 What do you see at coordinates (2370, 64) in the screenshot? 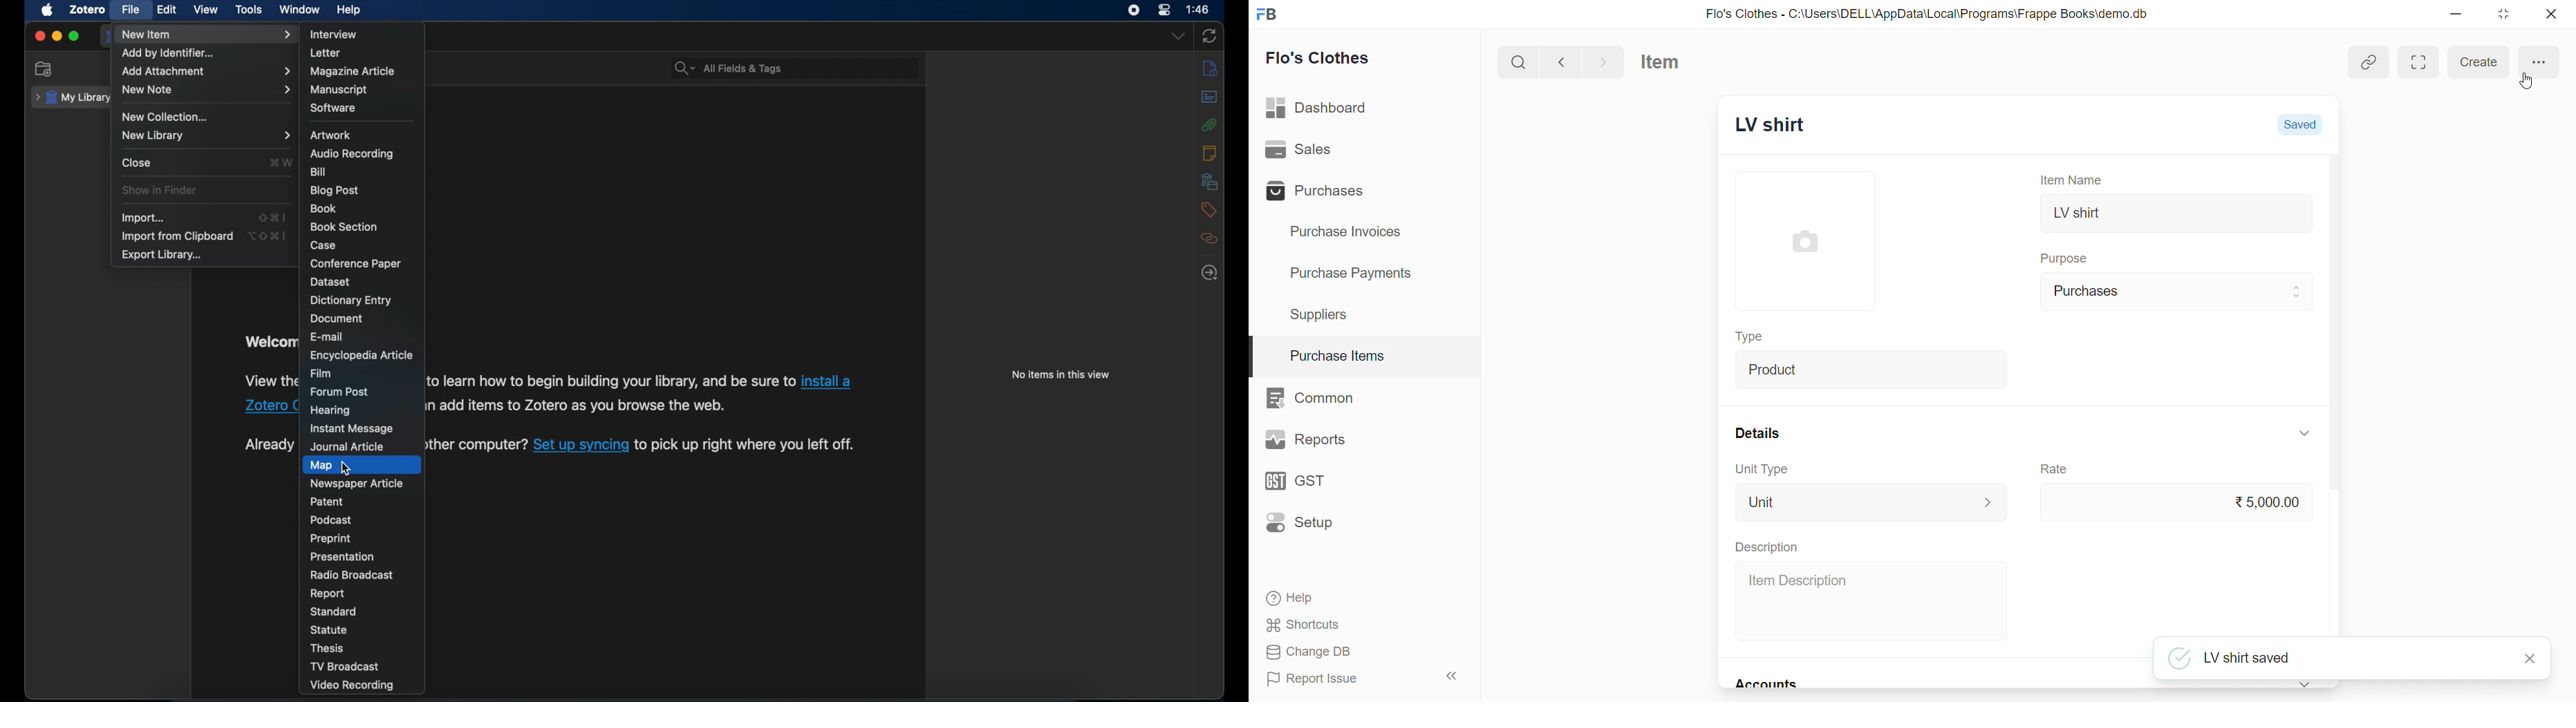
I see `Add link` at bounding box center [2370, 64].